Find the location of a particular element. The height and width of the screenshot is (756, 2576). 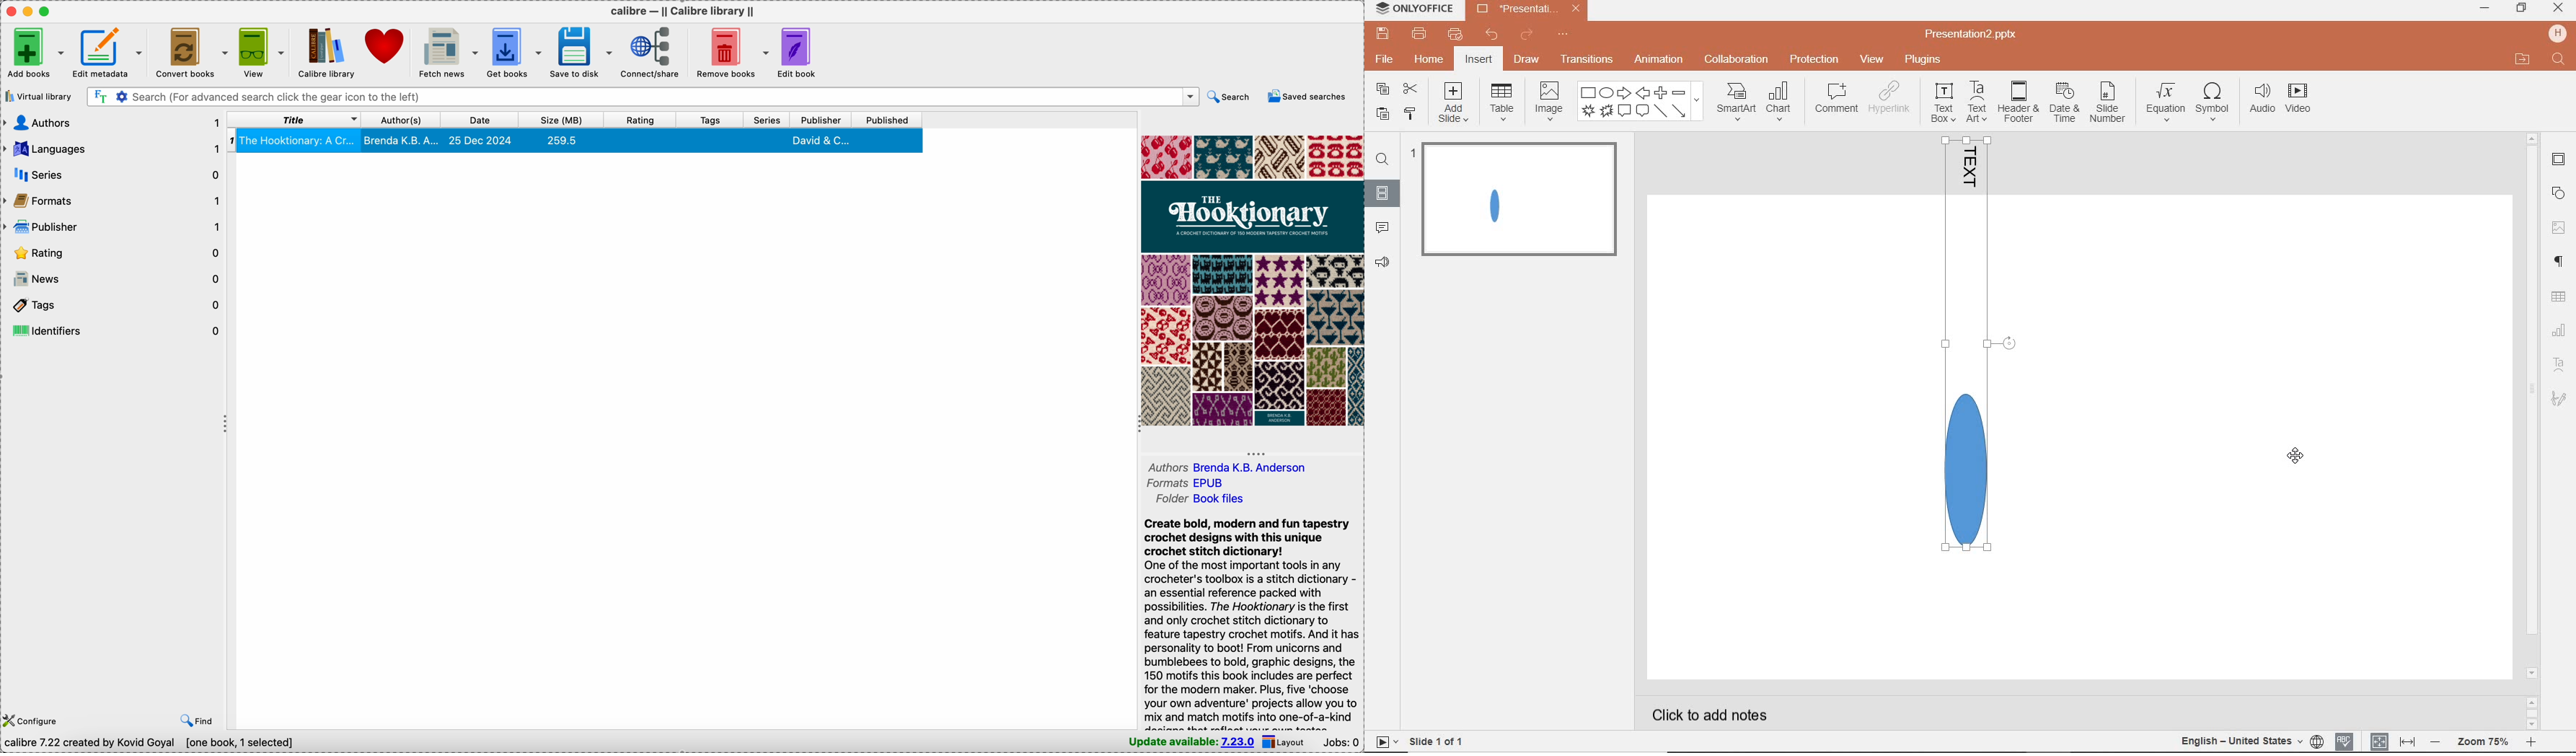

Calibre library is located at coordinates (322, 53).